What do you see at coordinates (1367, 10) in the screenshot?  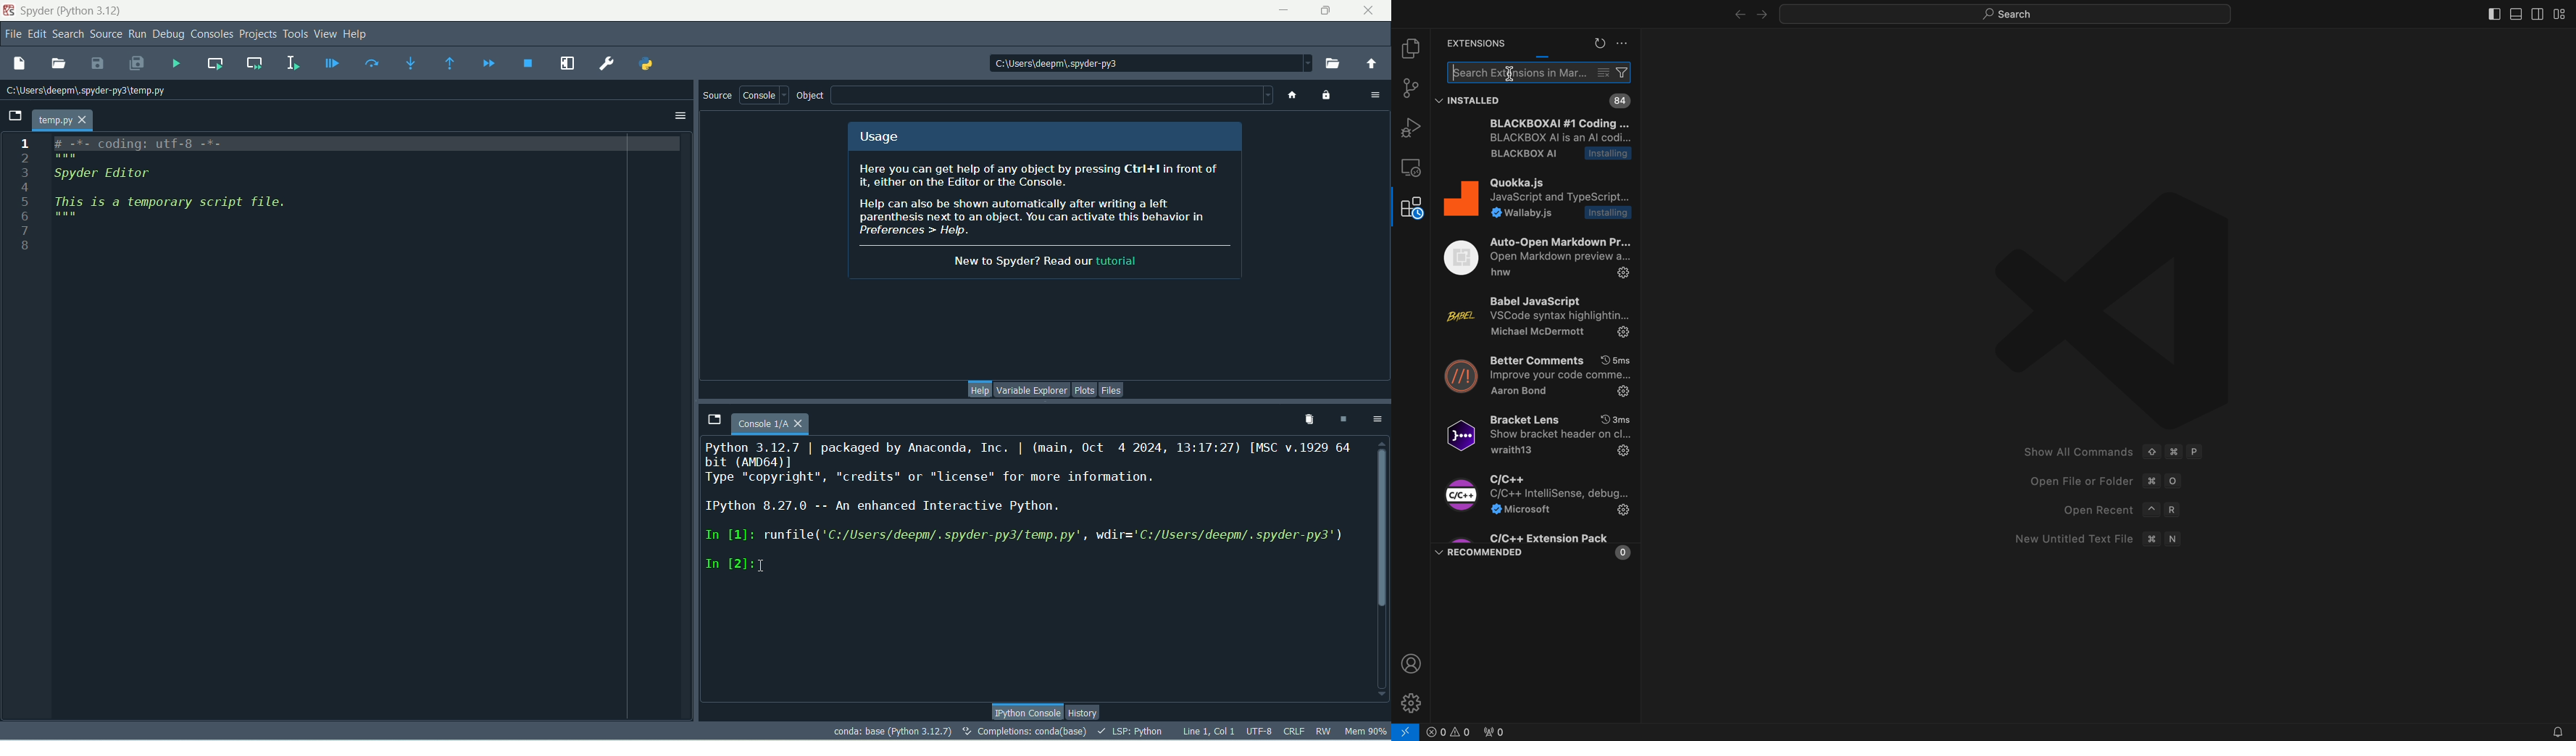 I see `close` at bounding box center [1367, 10].